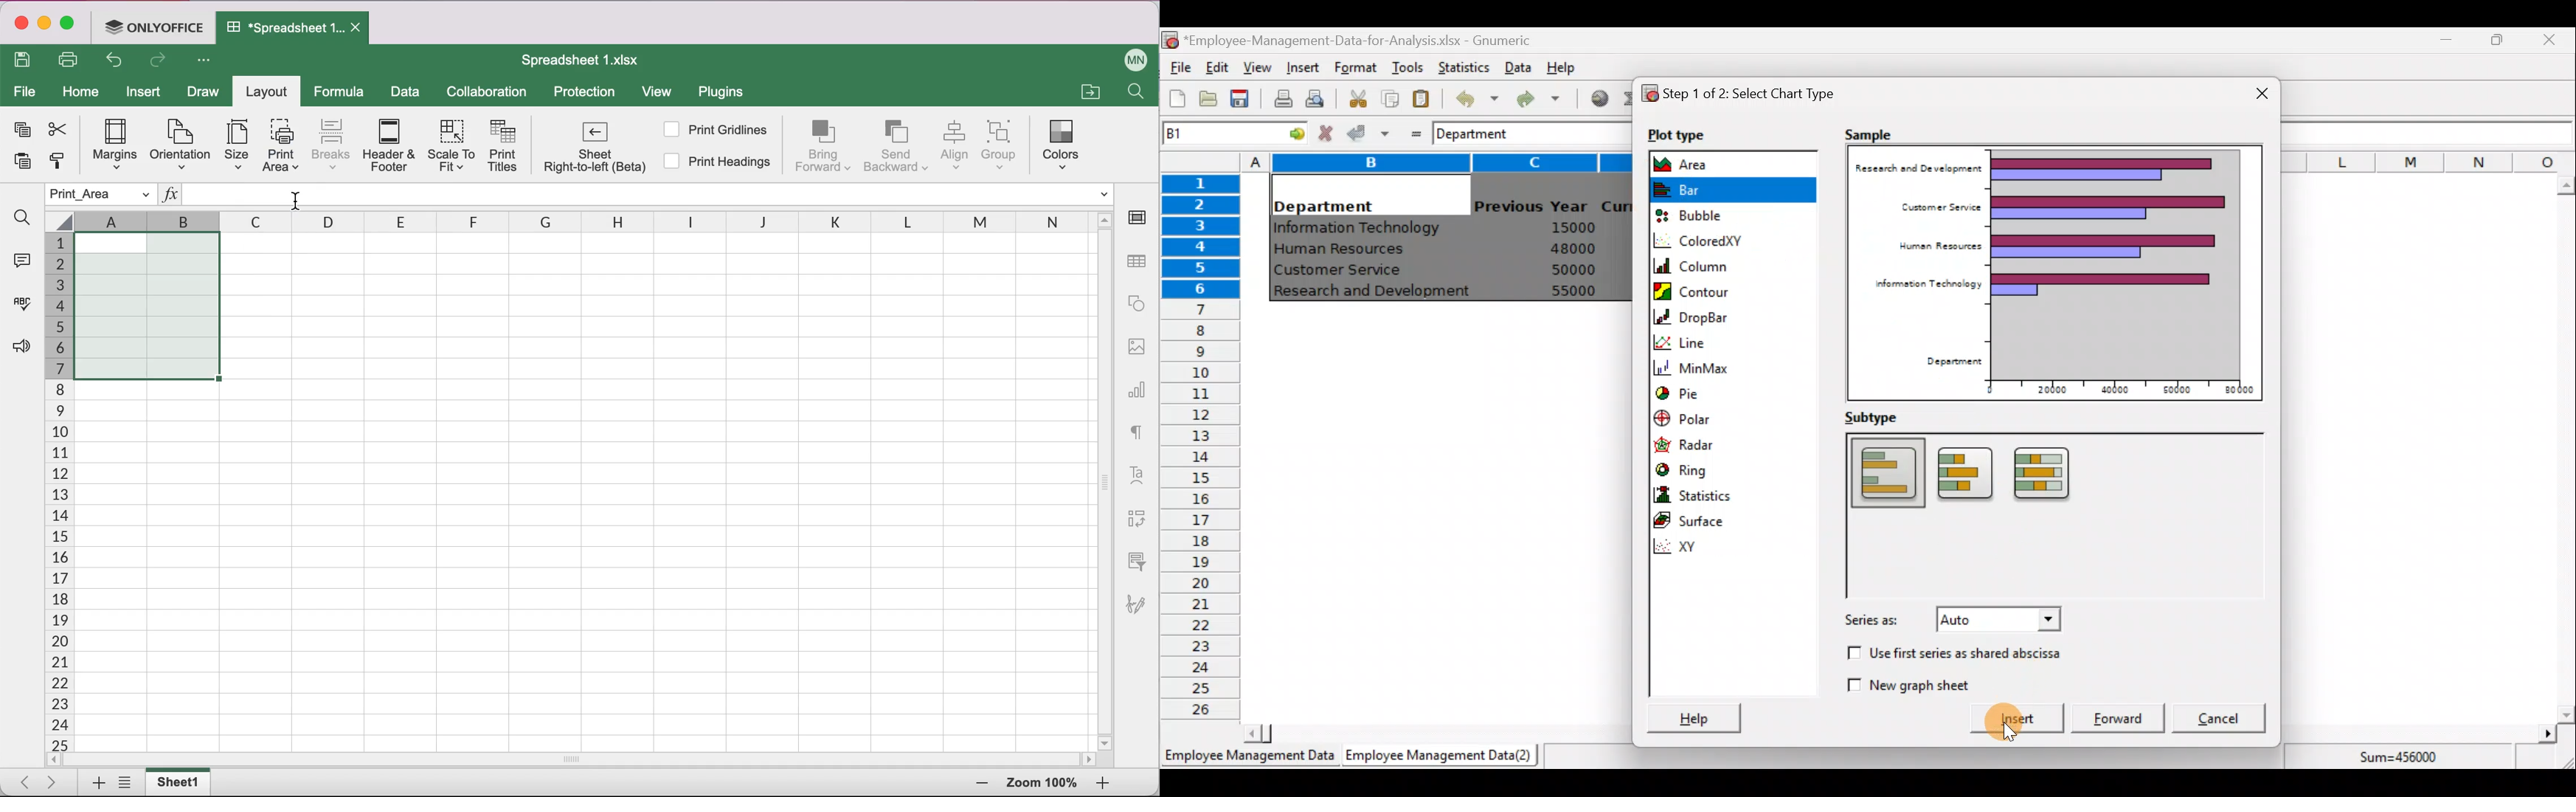 The width and height of the screenshot is (2576, 812). Describe the element at coordinates (145, 305) in the screenshot. I see `selected cells` at that location.